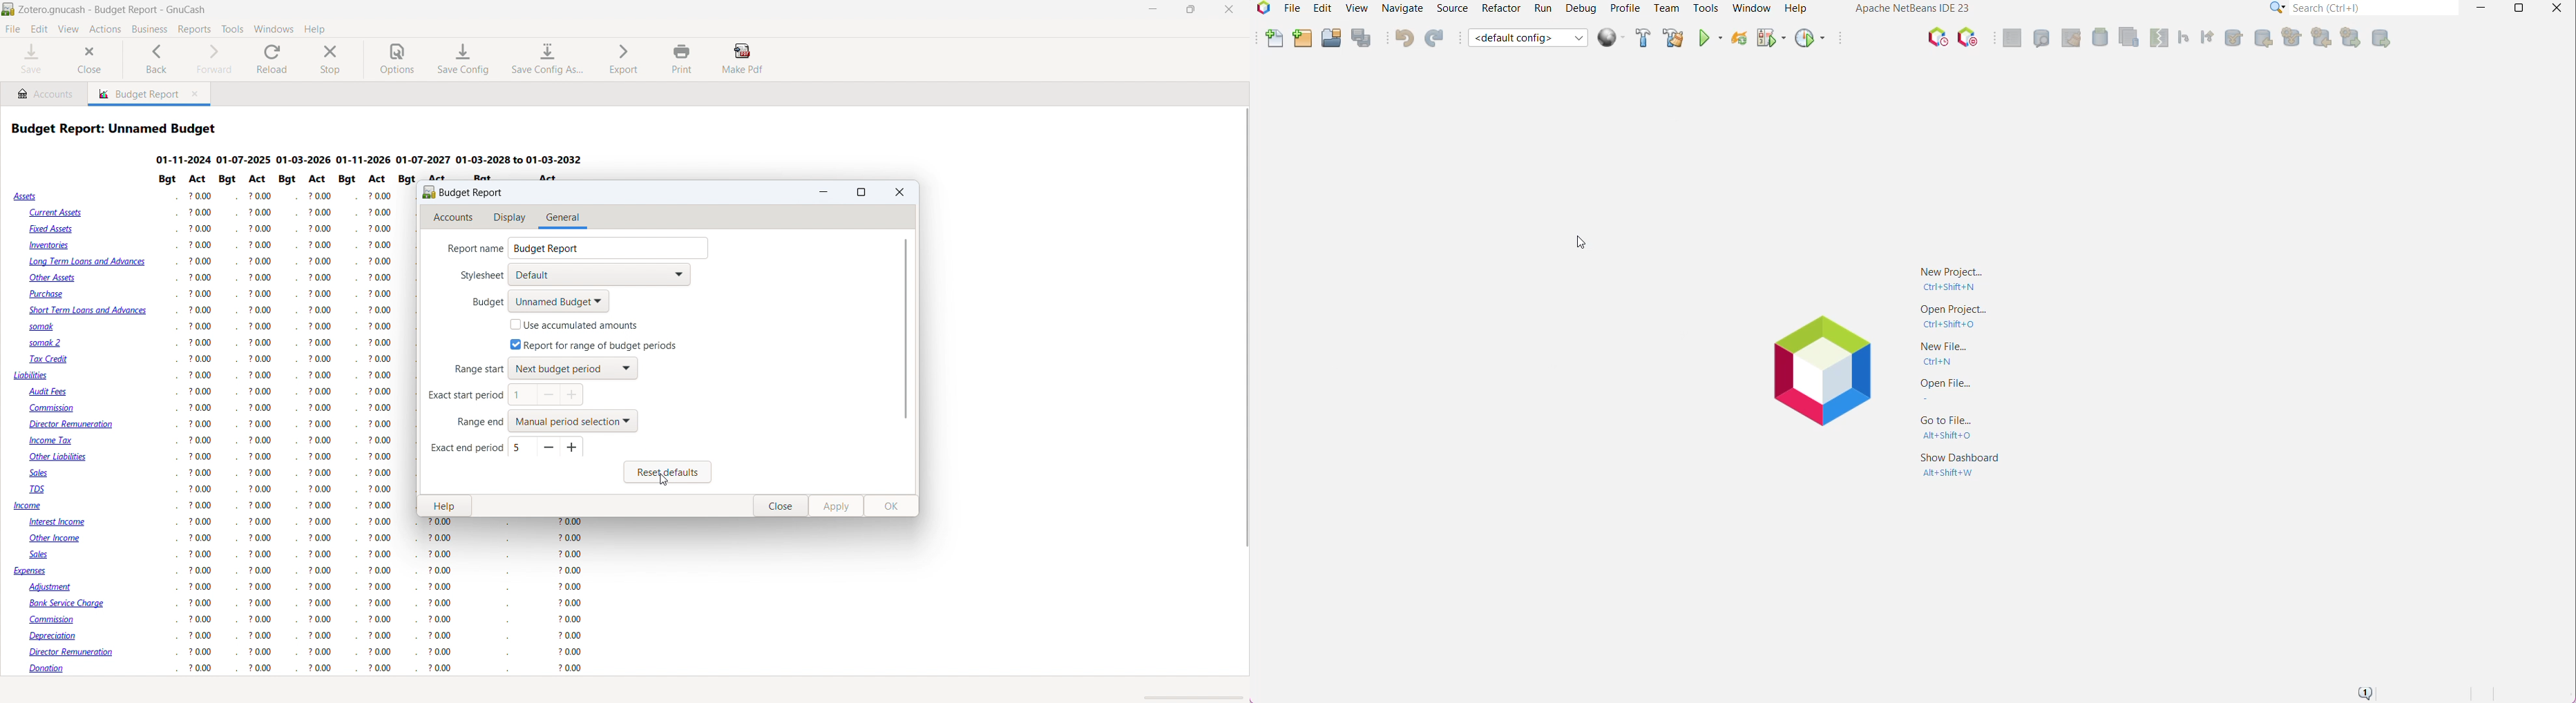 The image size is (2576, 728). I want to click on windows, so click(274, 29).